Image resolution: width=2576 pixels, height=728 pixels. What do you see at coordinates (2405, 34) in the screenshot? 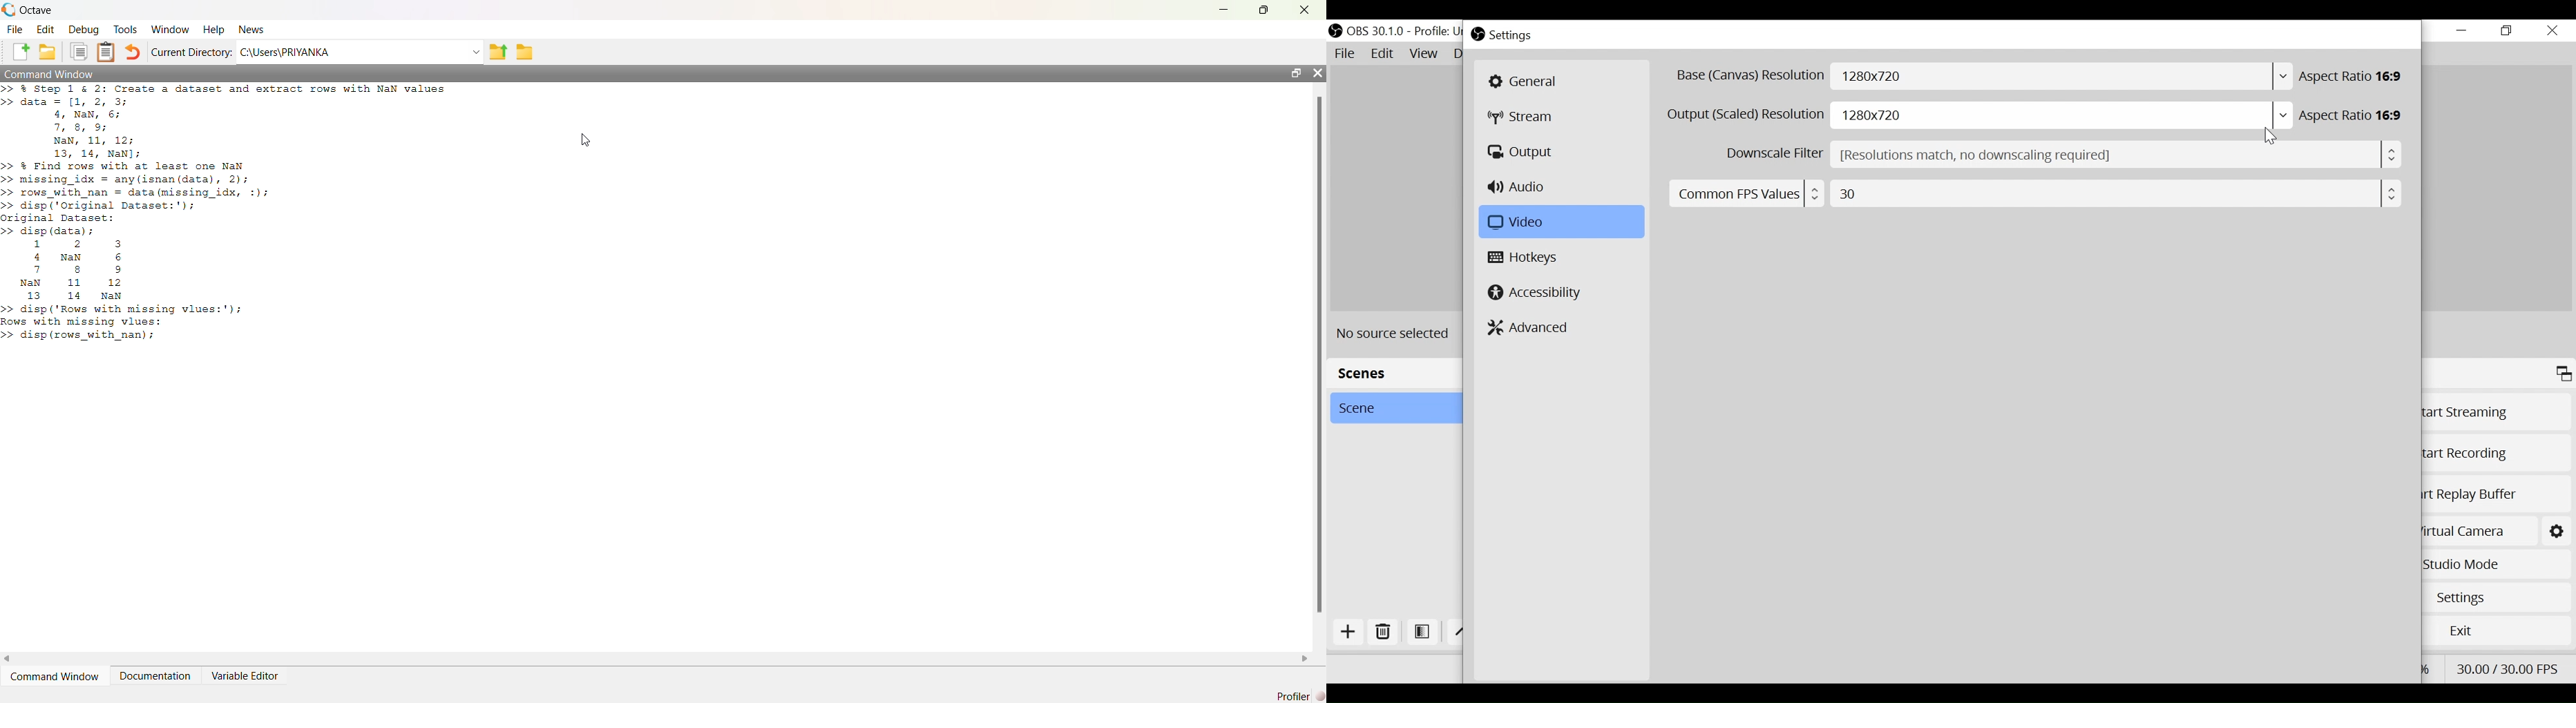
I see `Close` at bounding box center [2405, 34].